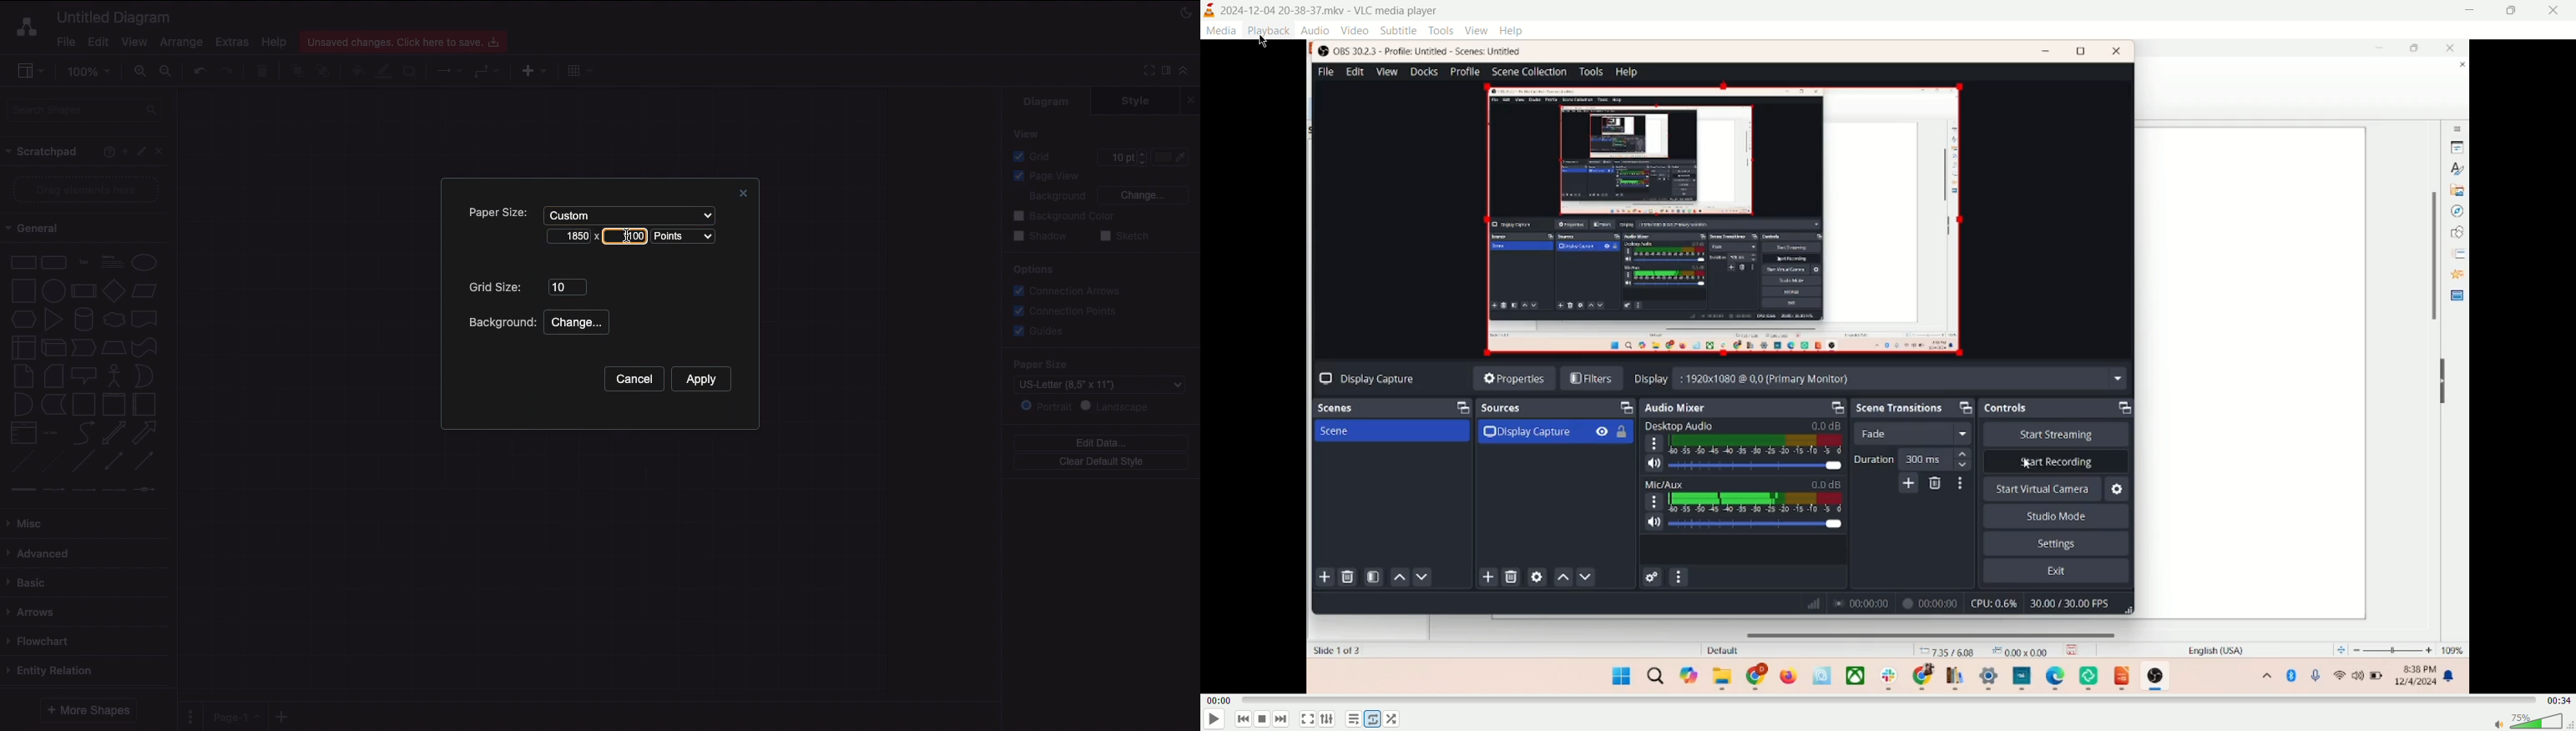 This screenshot has width=2576, height=756. I want to click on Background color, so click(1066, 216).